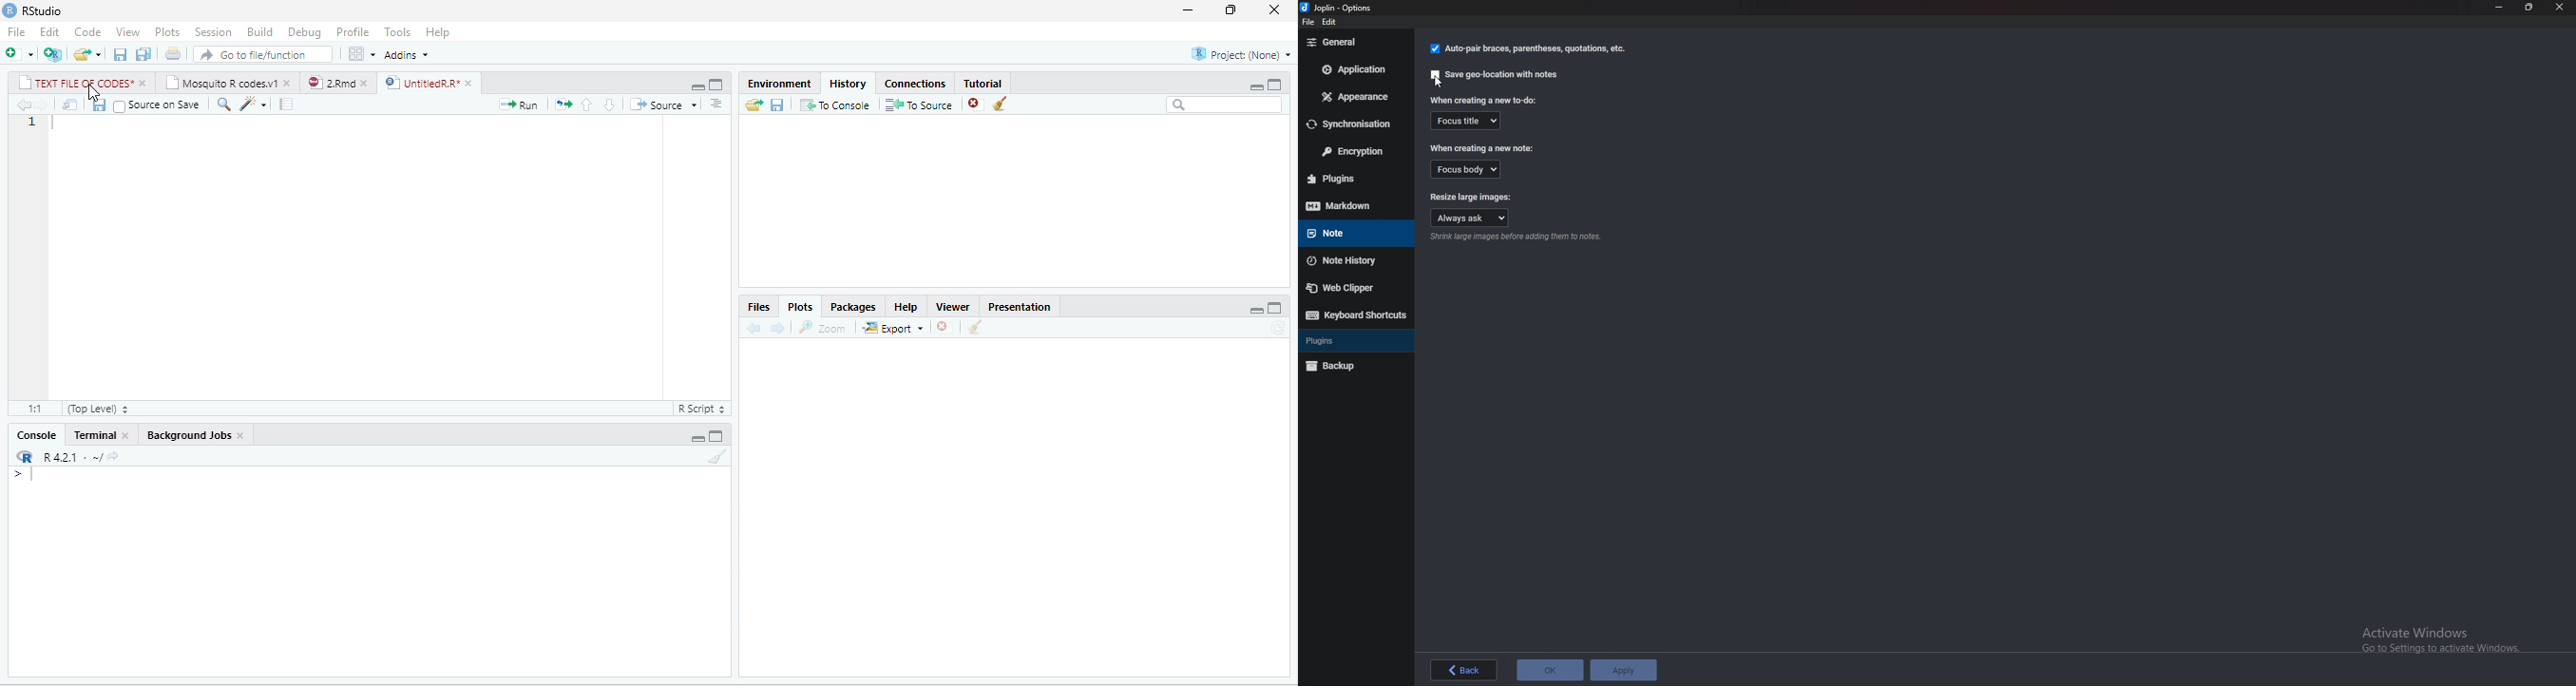 The height and width of the screenshot is (700, 2576). What do you see at coordinates (1472, 218) in the screenshot?
I see `Always ask` at bounding box center [1472, 218].